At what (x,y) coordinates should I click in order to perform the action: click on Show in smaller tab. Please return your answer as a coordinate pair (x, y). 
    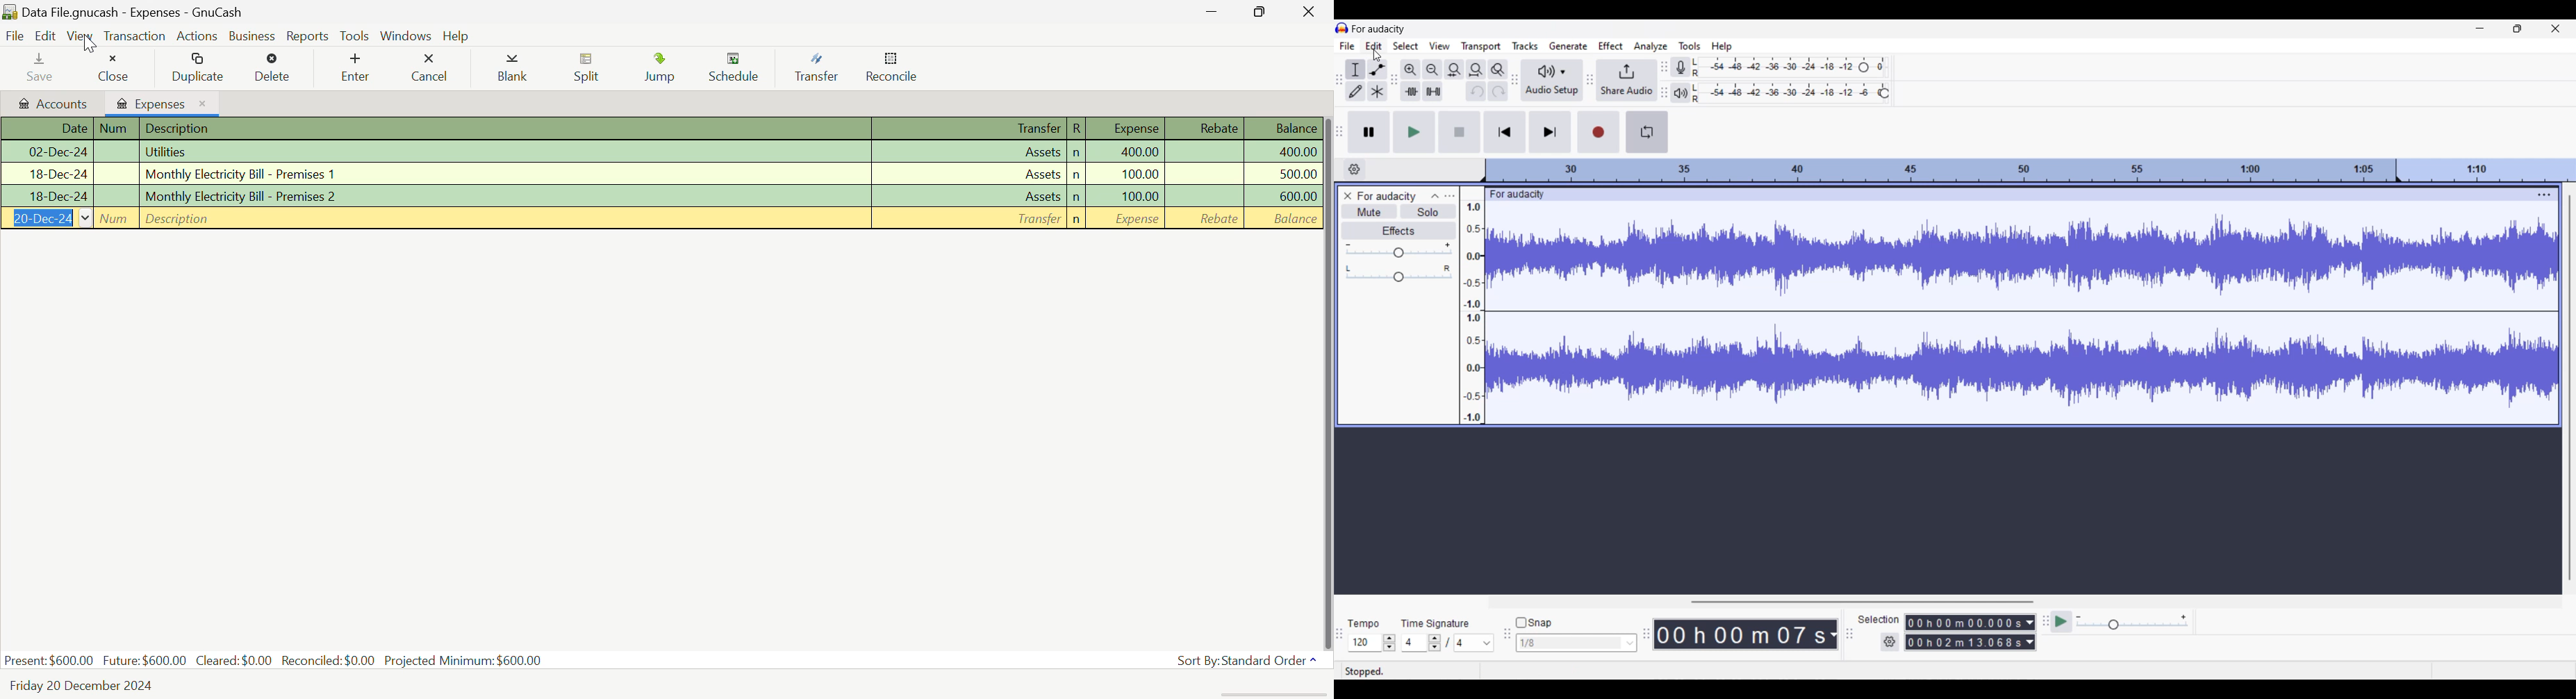
    Looking at the image, I should click on (2517, 28).